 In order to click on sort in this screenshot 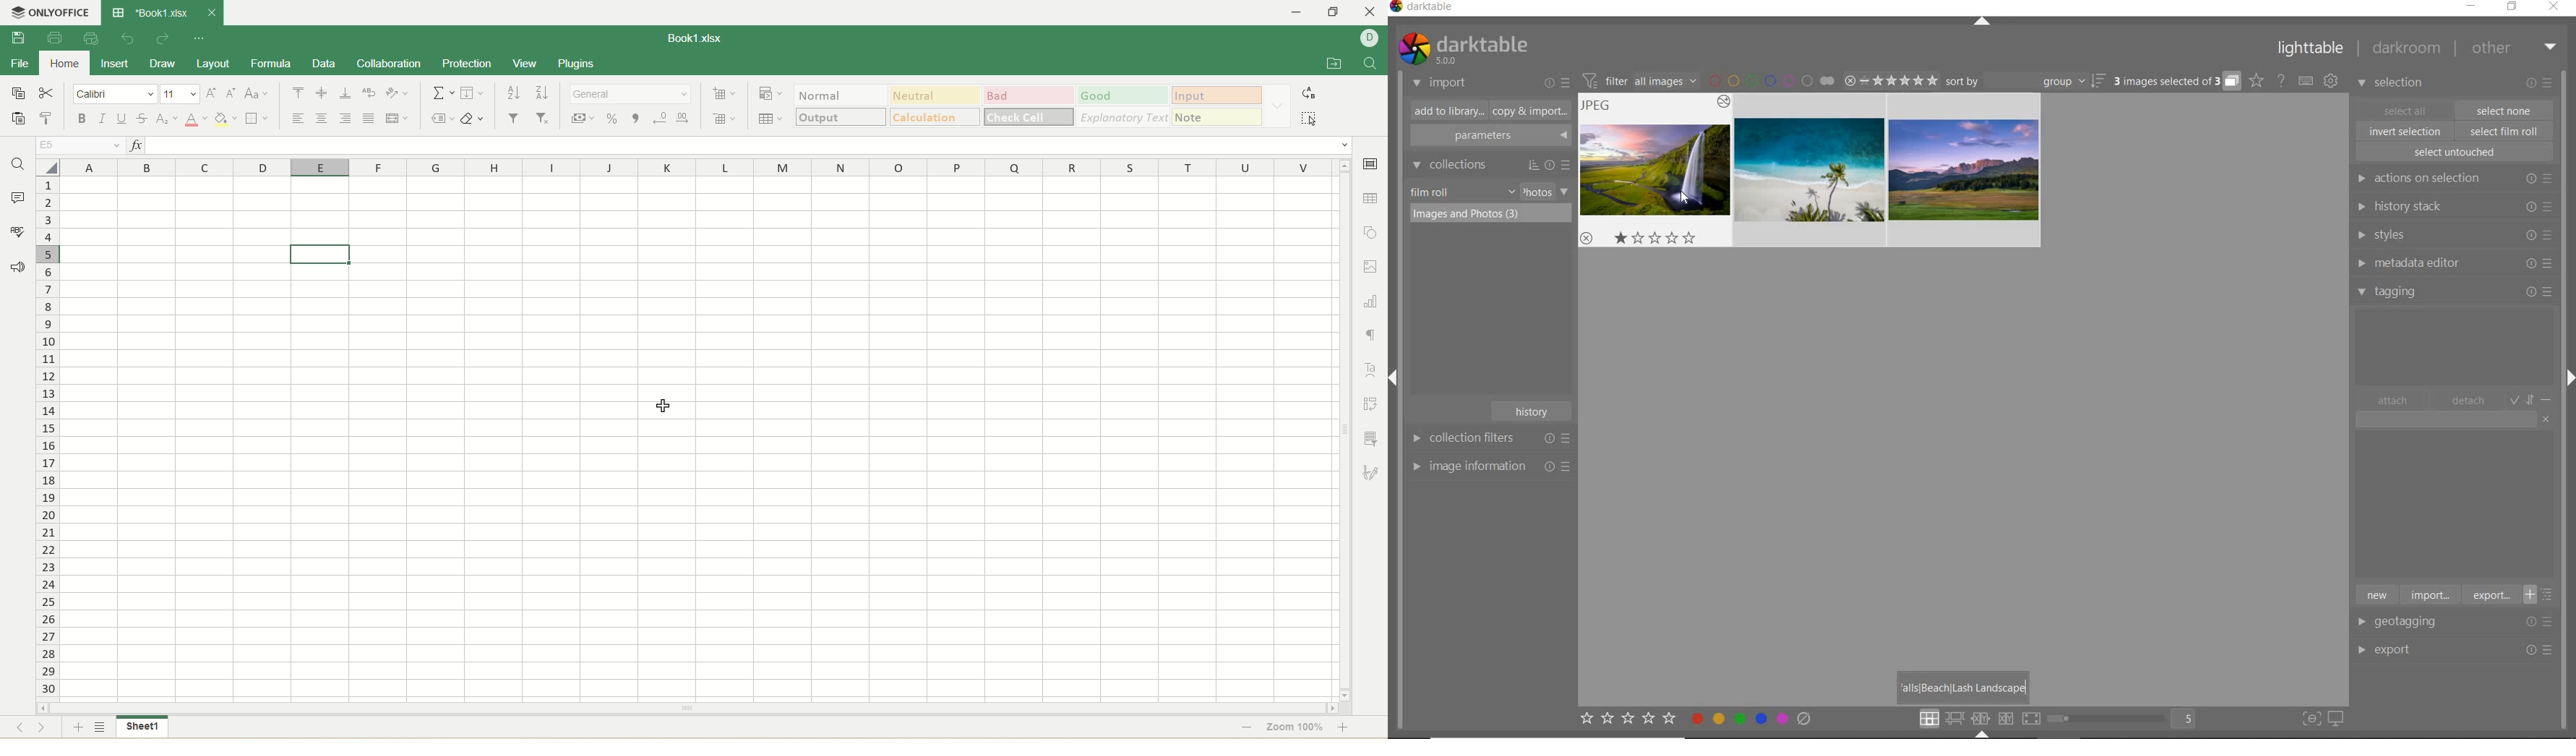, I will do `click(2026, 81)`.